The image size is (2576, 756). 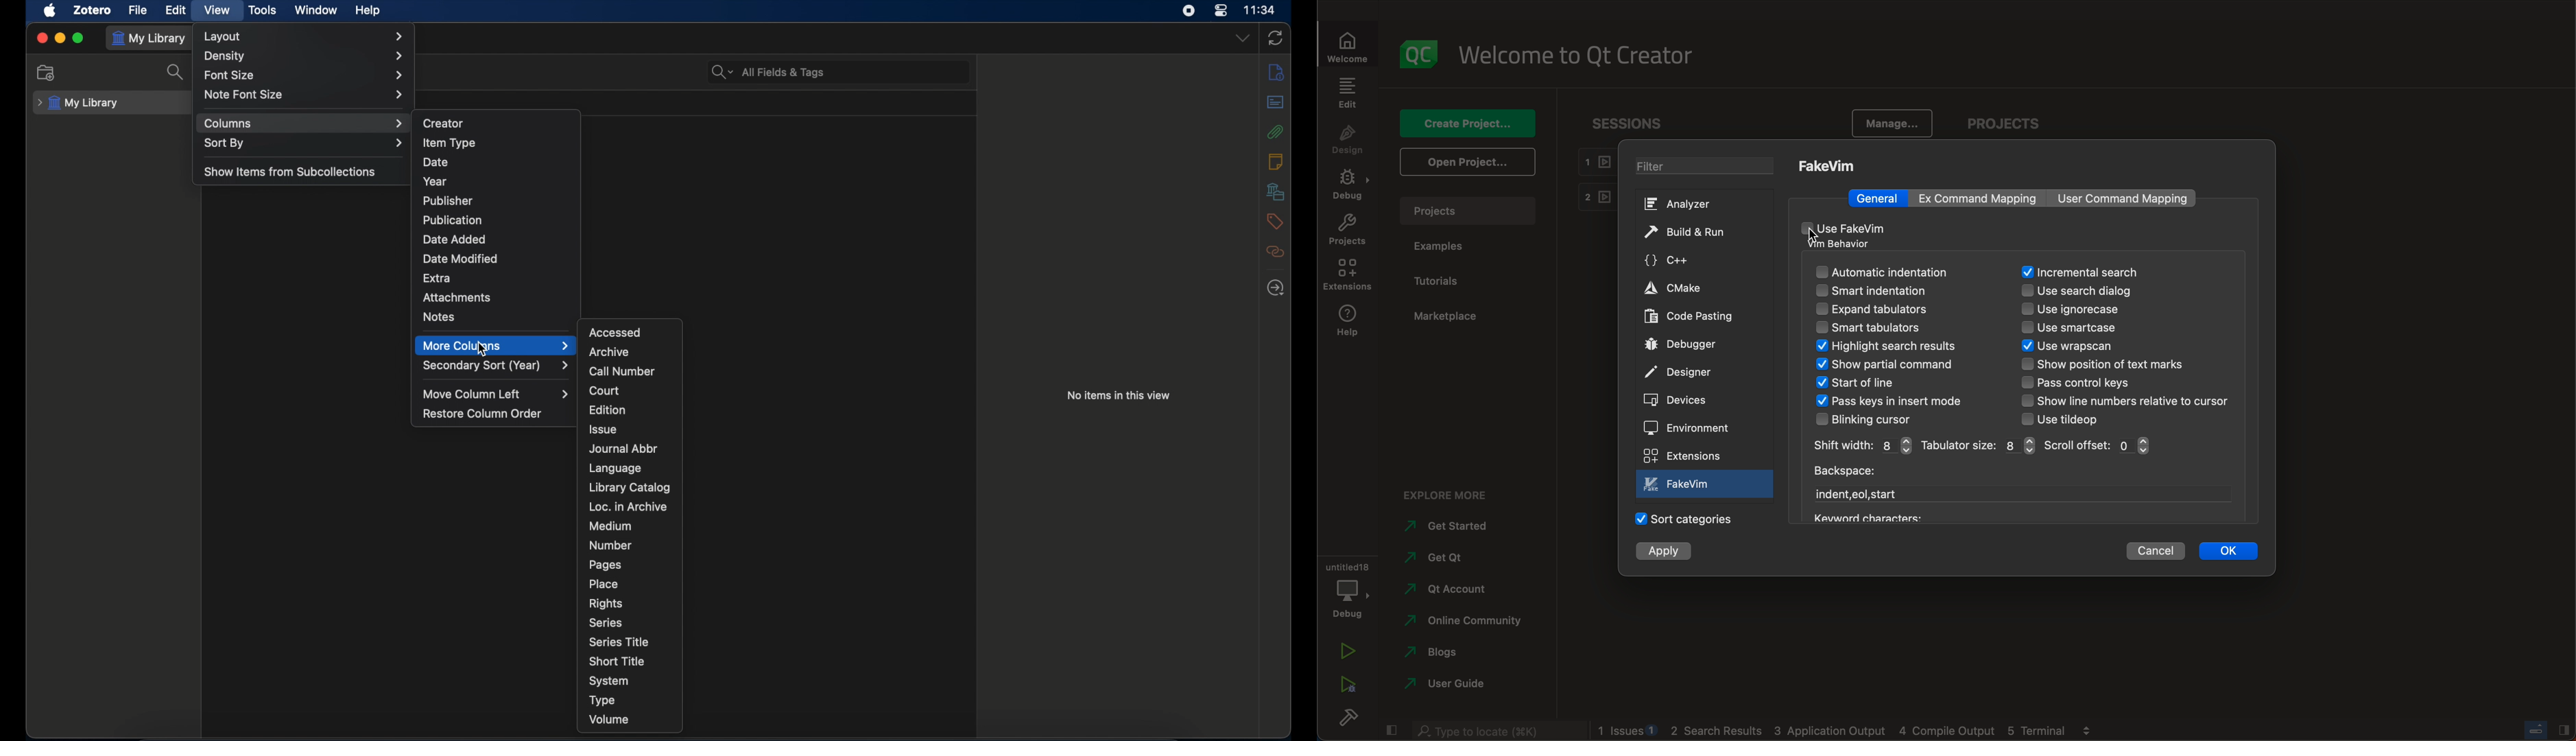 I want to click on use, so click(x=1842, y=229).